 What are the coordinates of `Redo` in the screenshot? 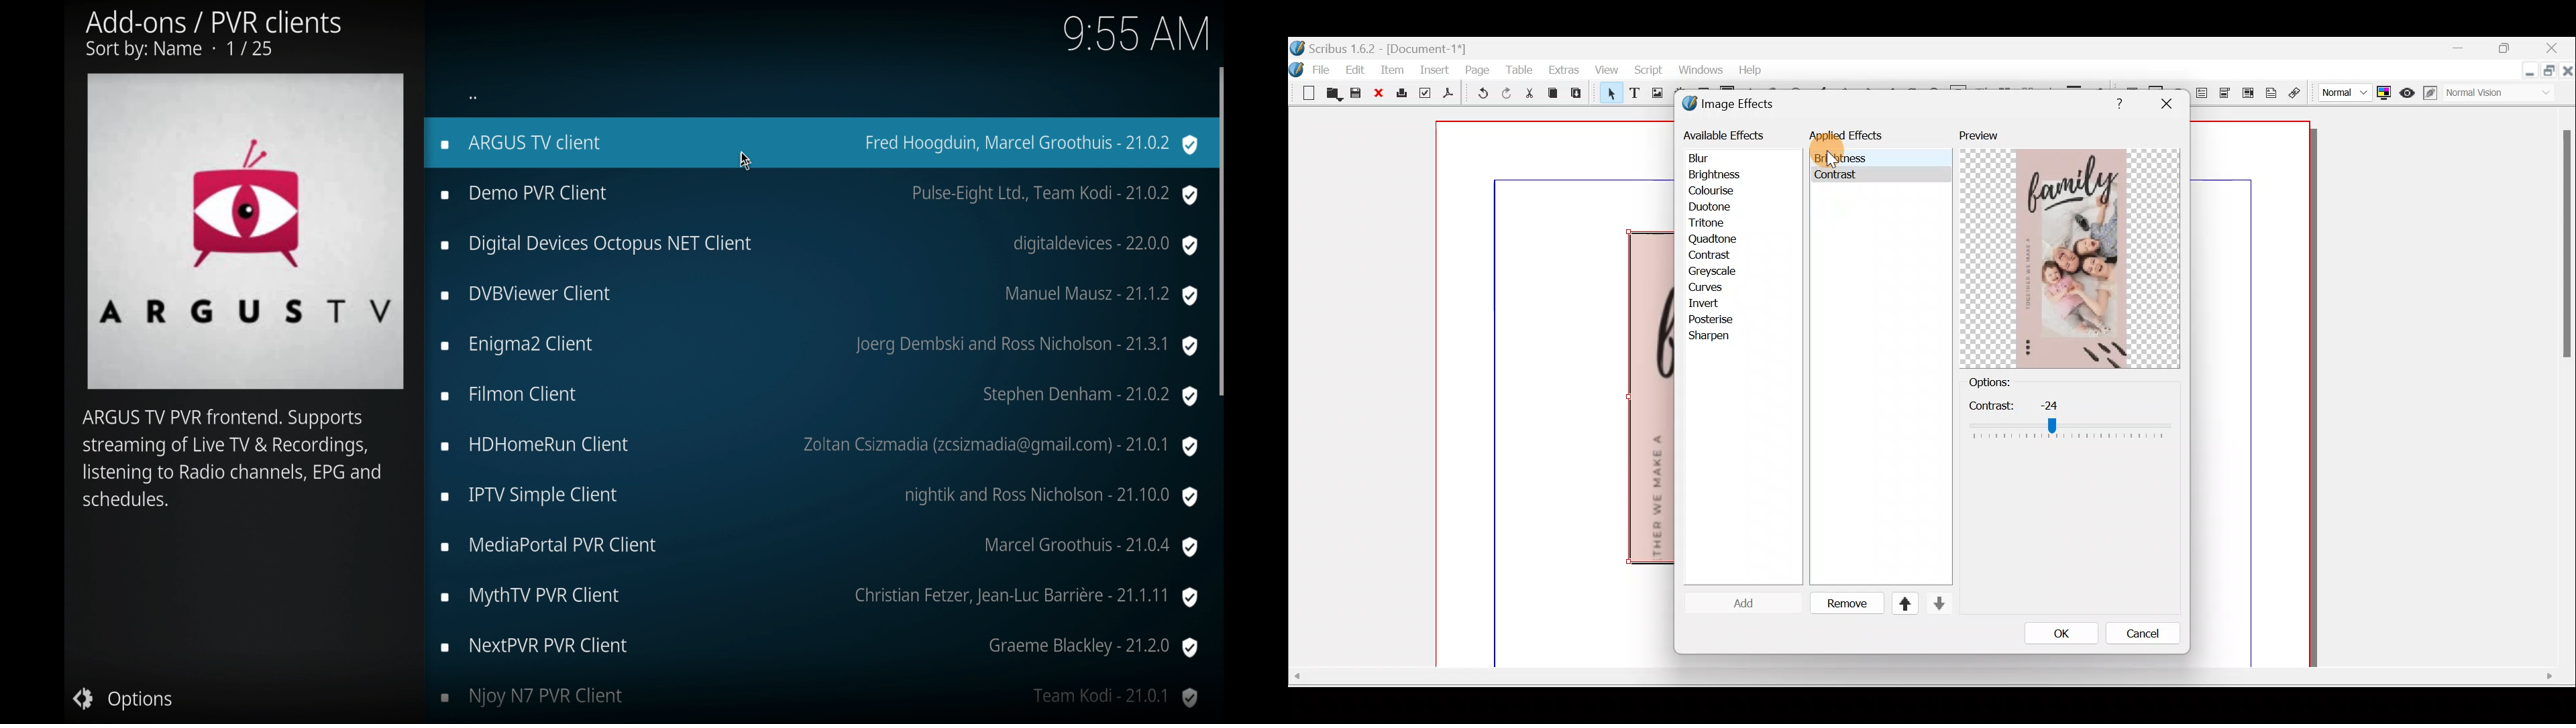 It's located at (1506, 93).